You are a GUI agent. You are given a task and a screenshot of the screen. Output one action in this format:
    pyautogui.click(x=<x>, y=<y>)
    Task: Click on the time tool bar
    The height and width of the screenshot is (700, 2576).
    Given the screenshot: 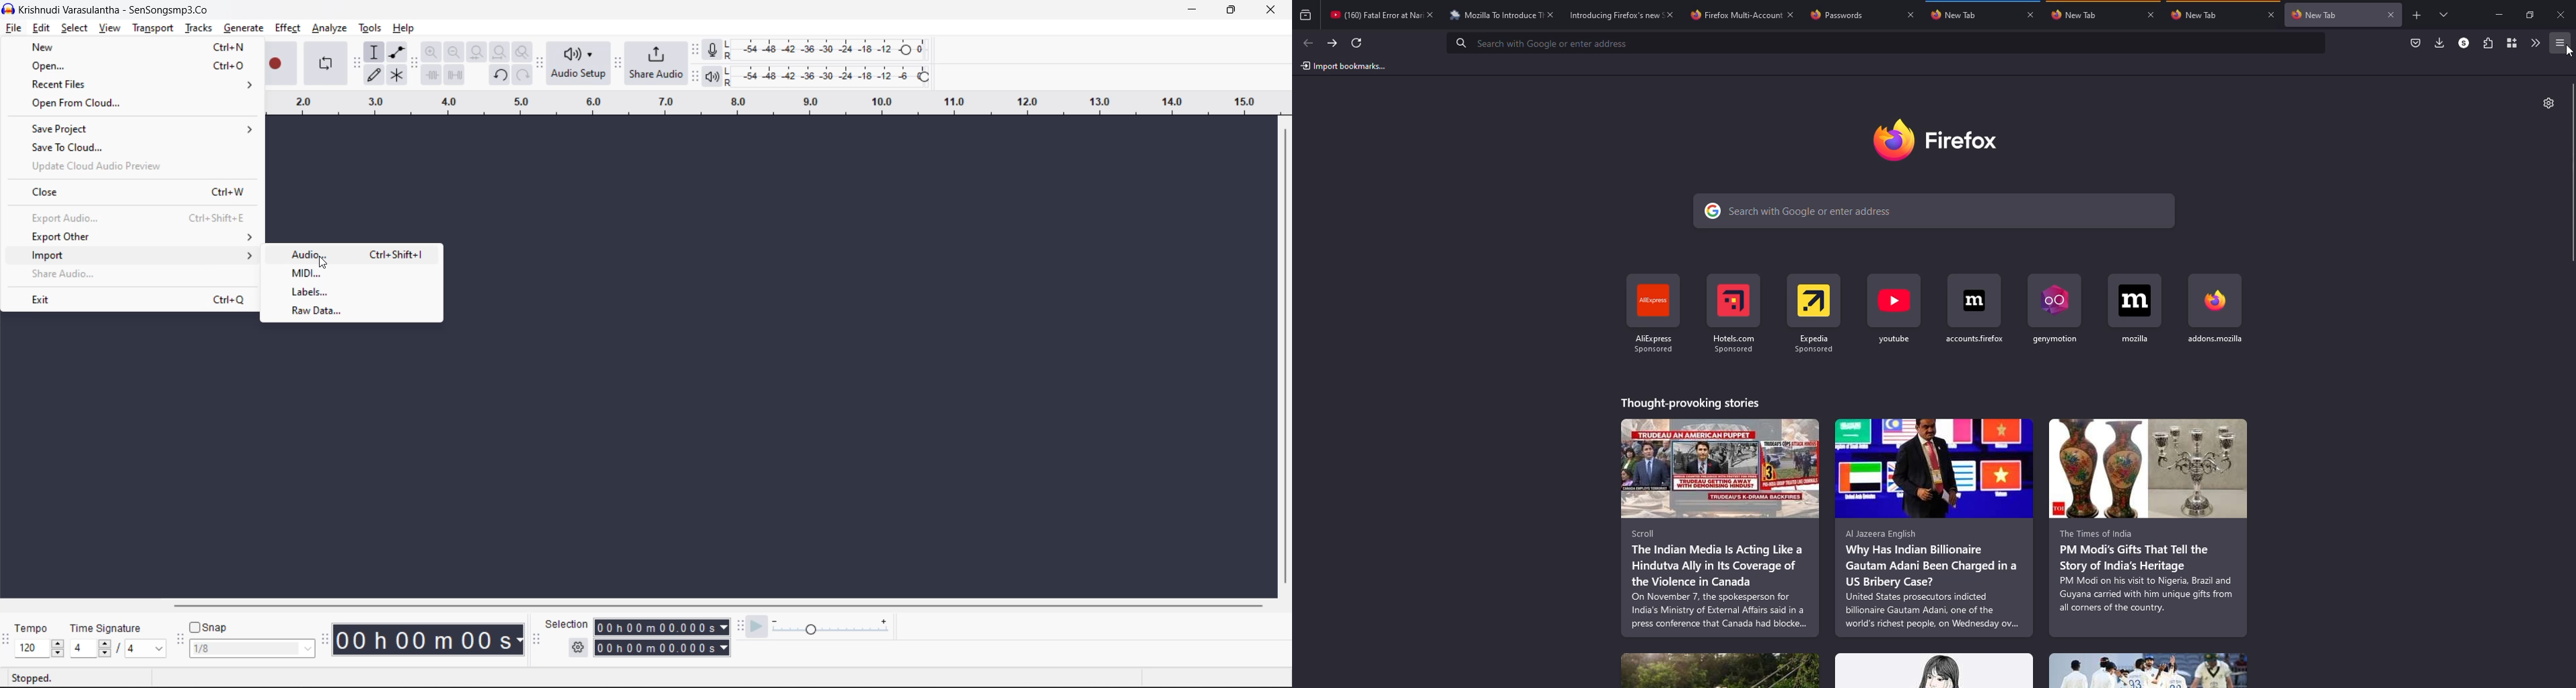 What is the action you would take?
    pyautogui.click(x=327, y=639)
    